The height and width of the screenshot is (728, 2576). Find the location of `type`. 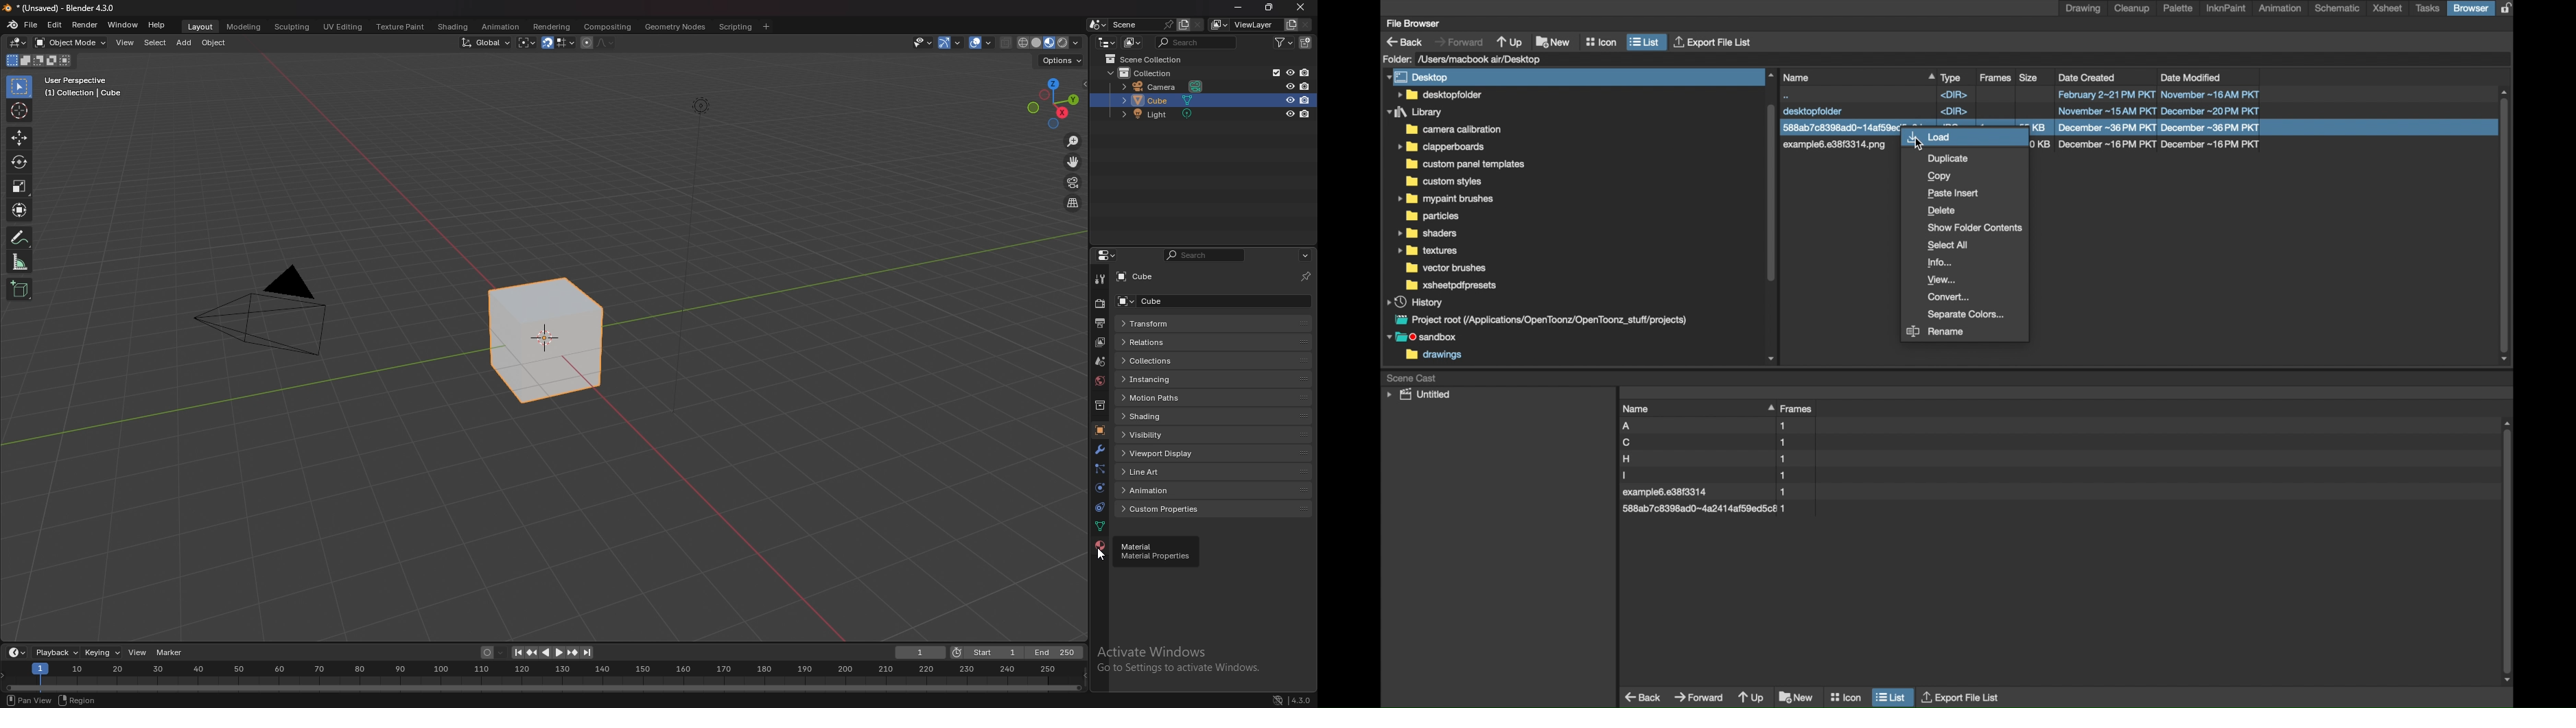

type is located at coordinates (1952, 77).